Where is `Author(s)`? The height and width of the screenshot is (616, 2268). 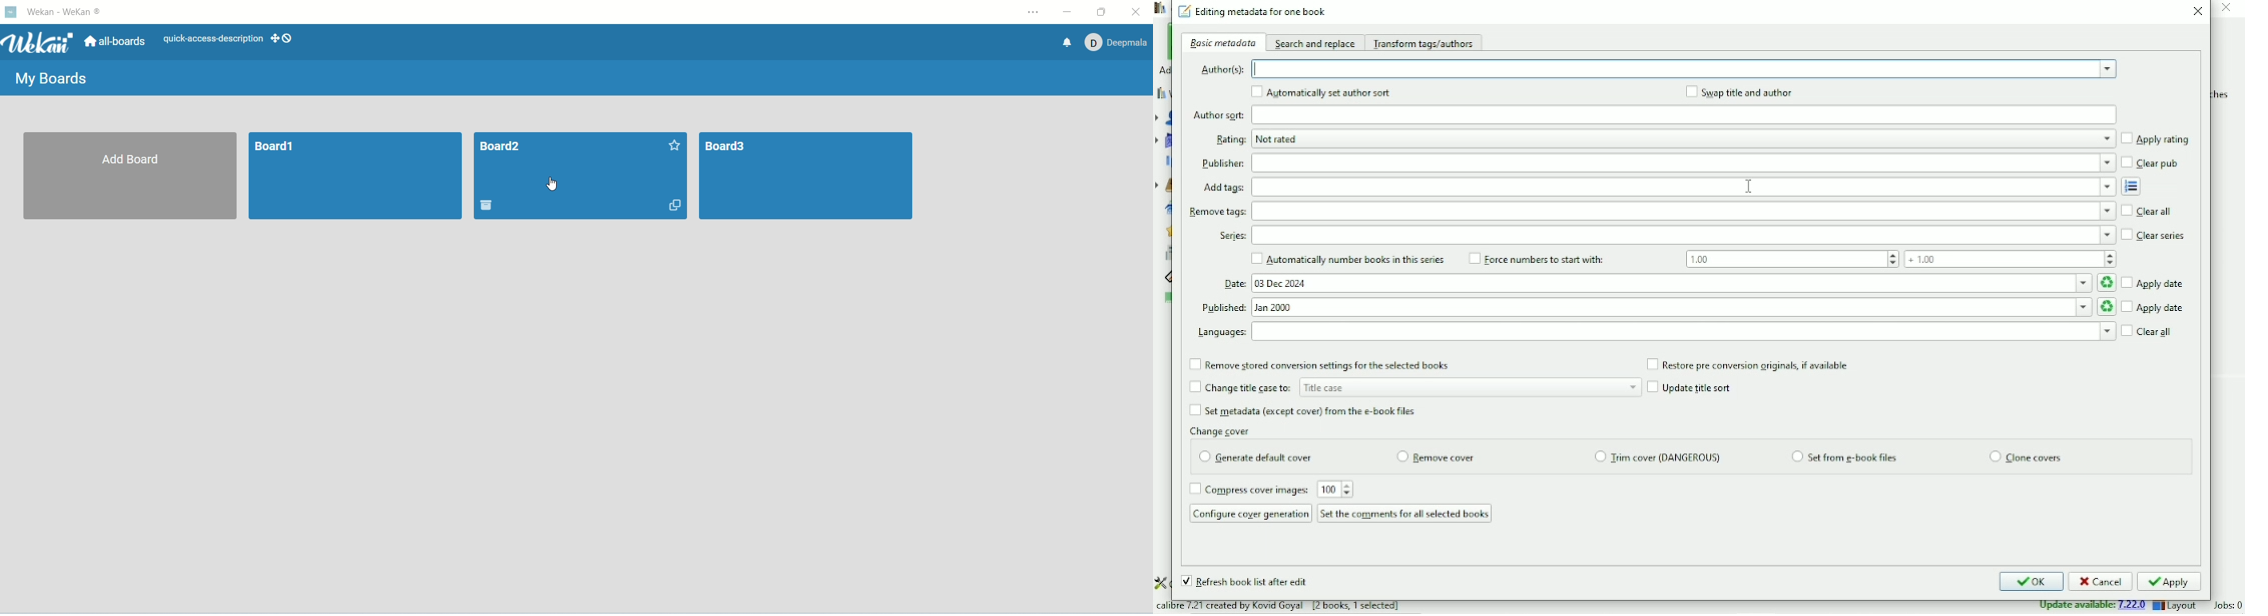
Author(s) is located at coordinates (1220, 71).